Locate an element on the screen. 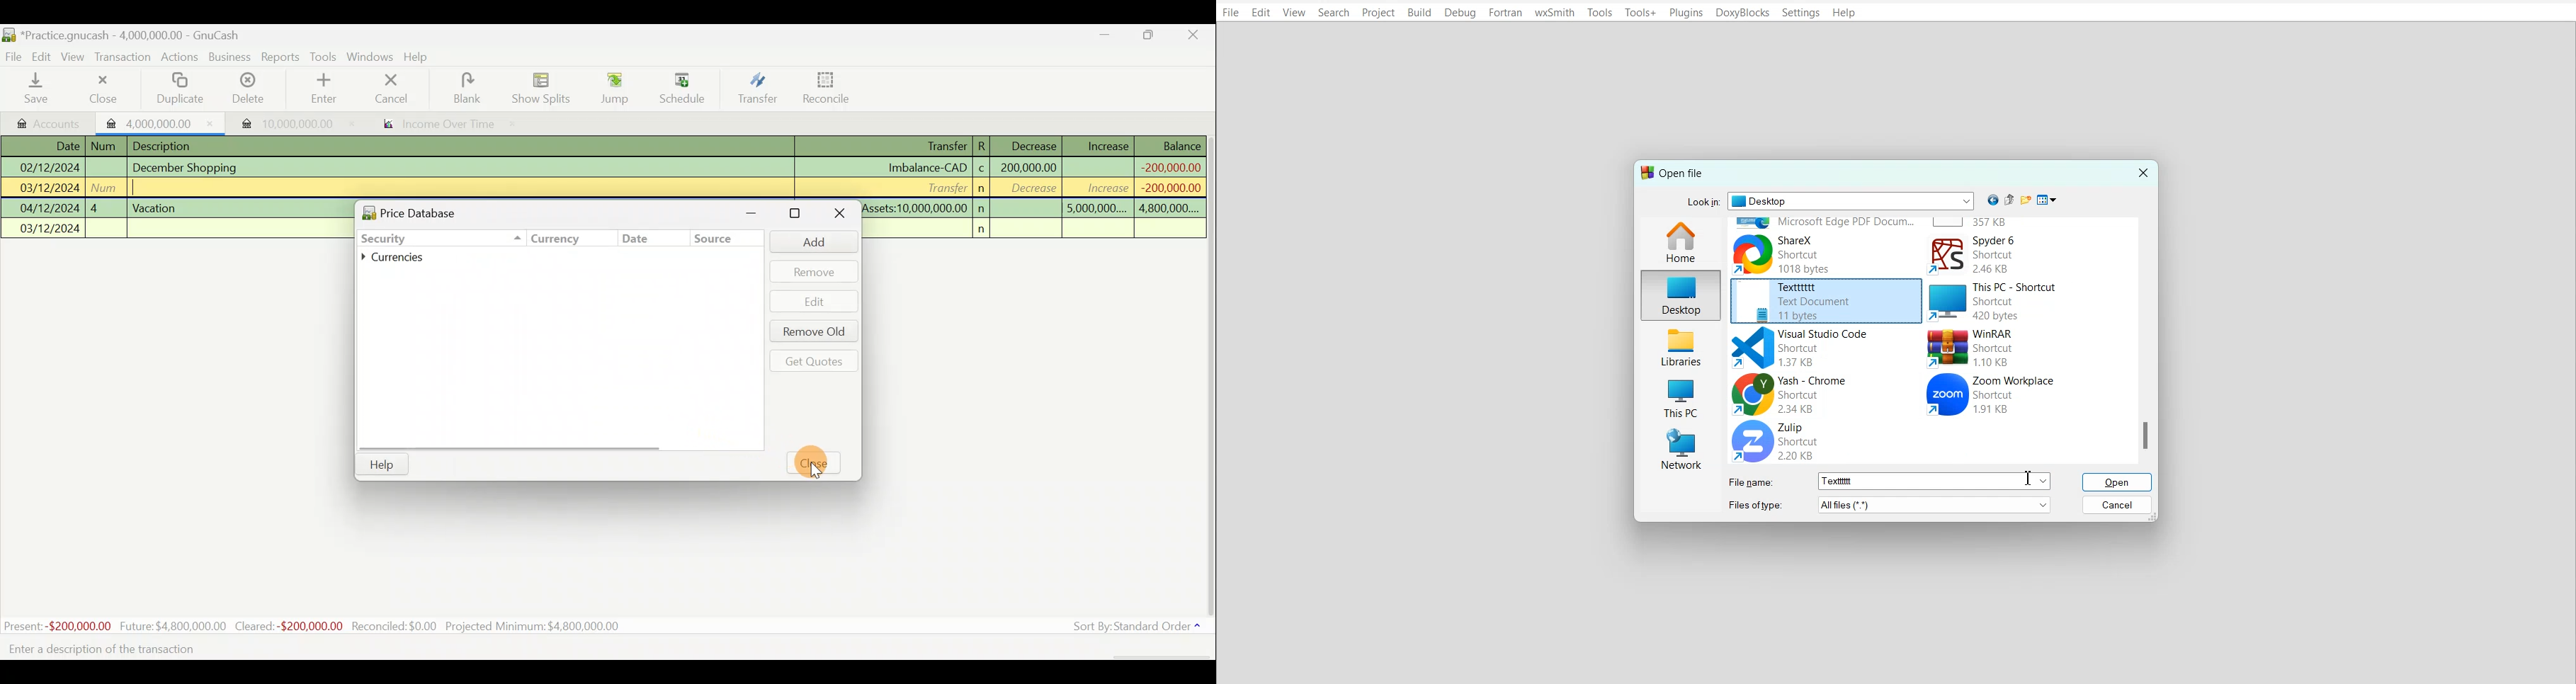 Image resolution: width=2576 pixels, height=700 pixels. Actions is located at coordinates (181, 58).